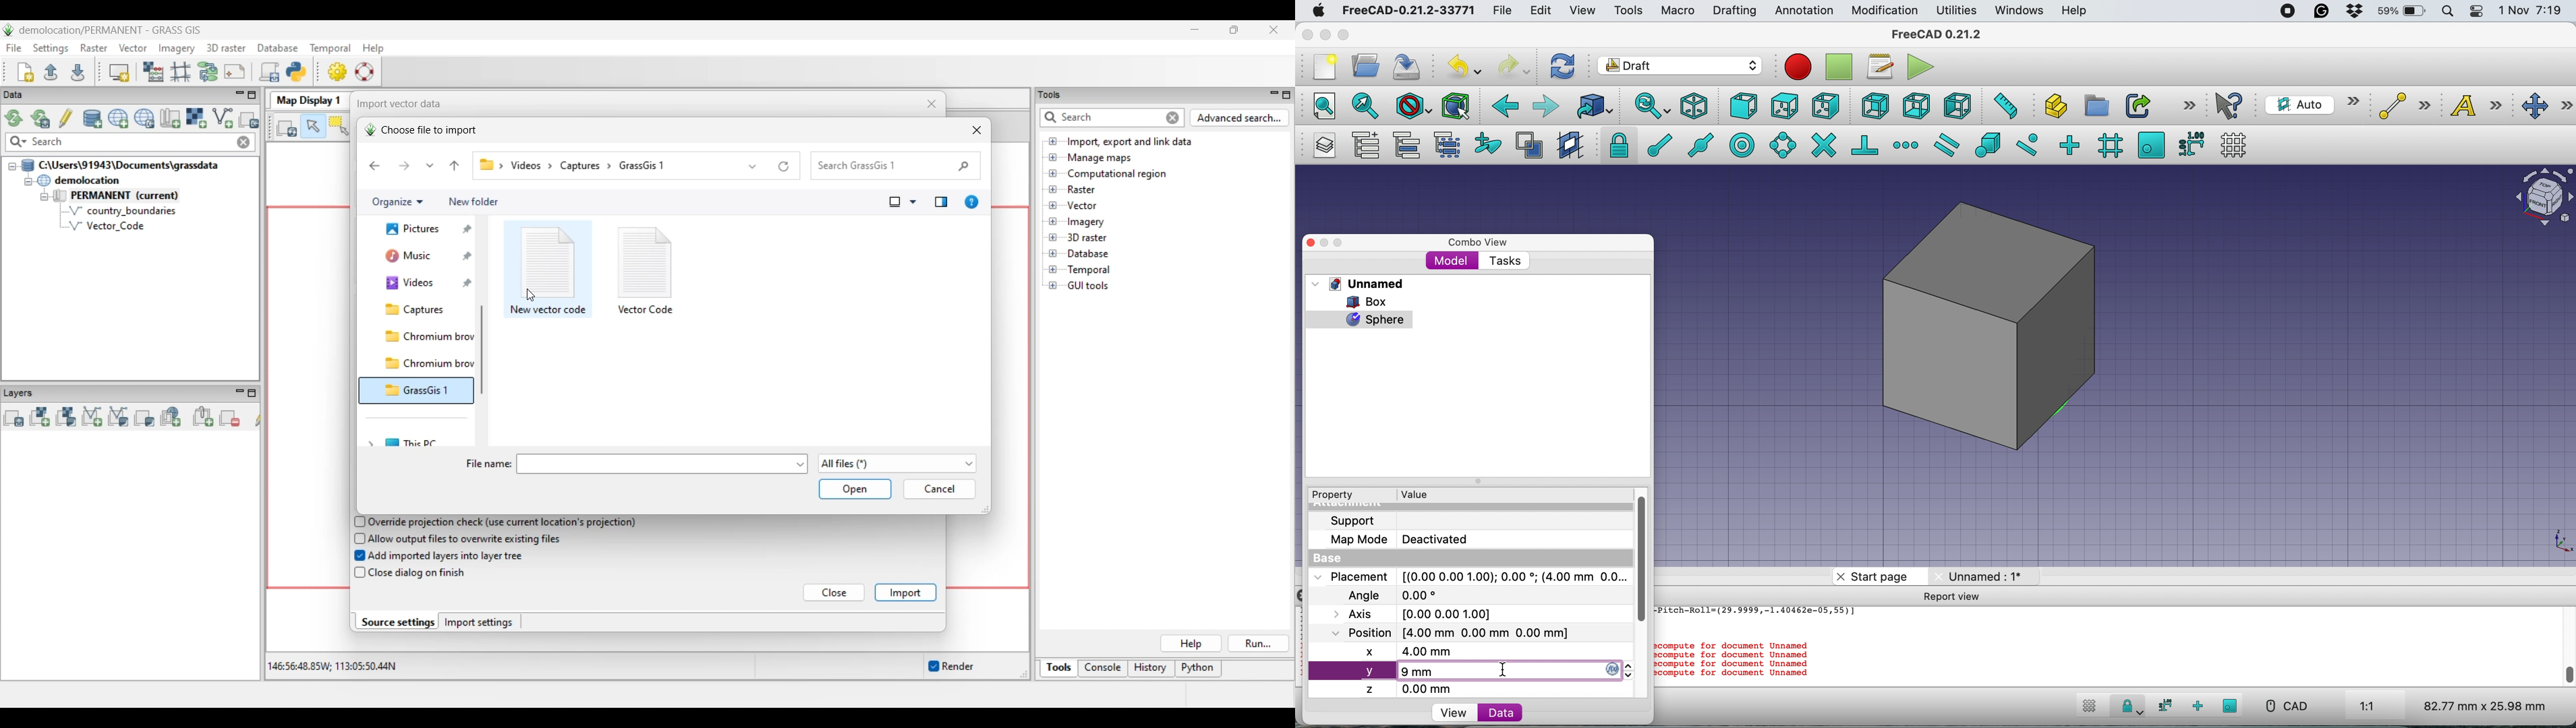 The image size is (2576, 728). I want to click on property, so click(1340, 495).